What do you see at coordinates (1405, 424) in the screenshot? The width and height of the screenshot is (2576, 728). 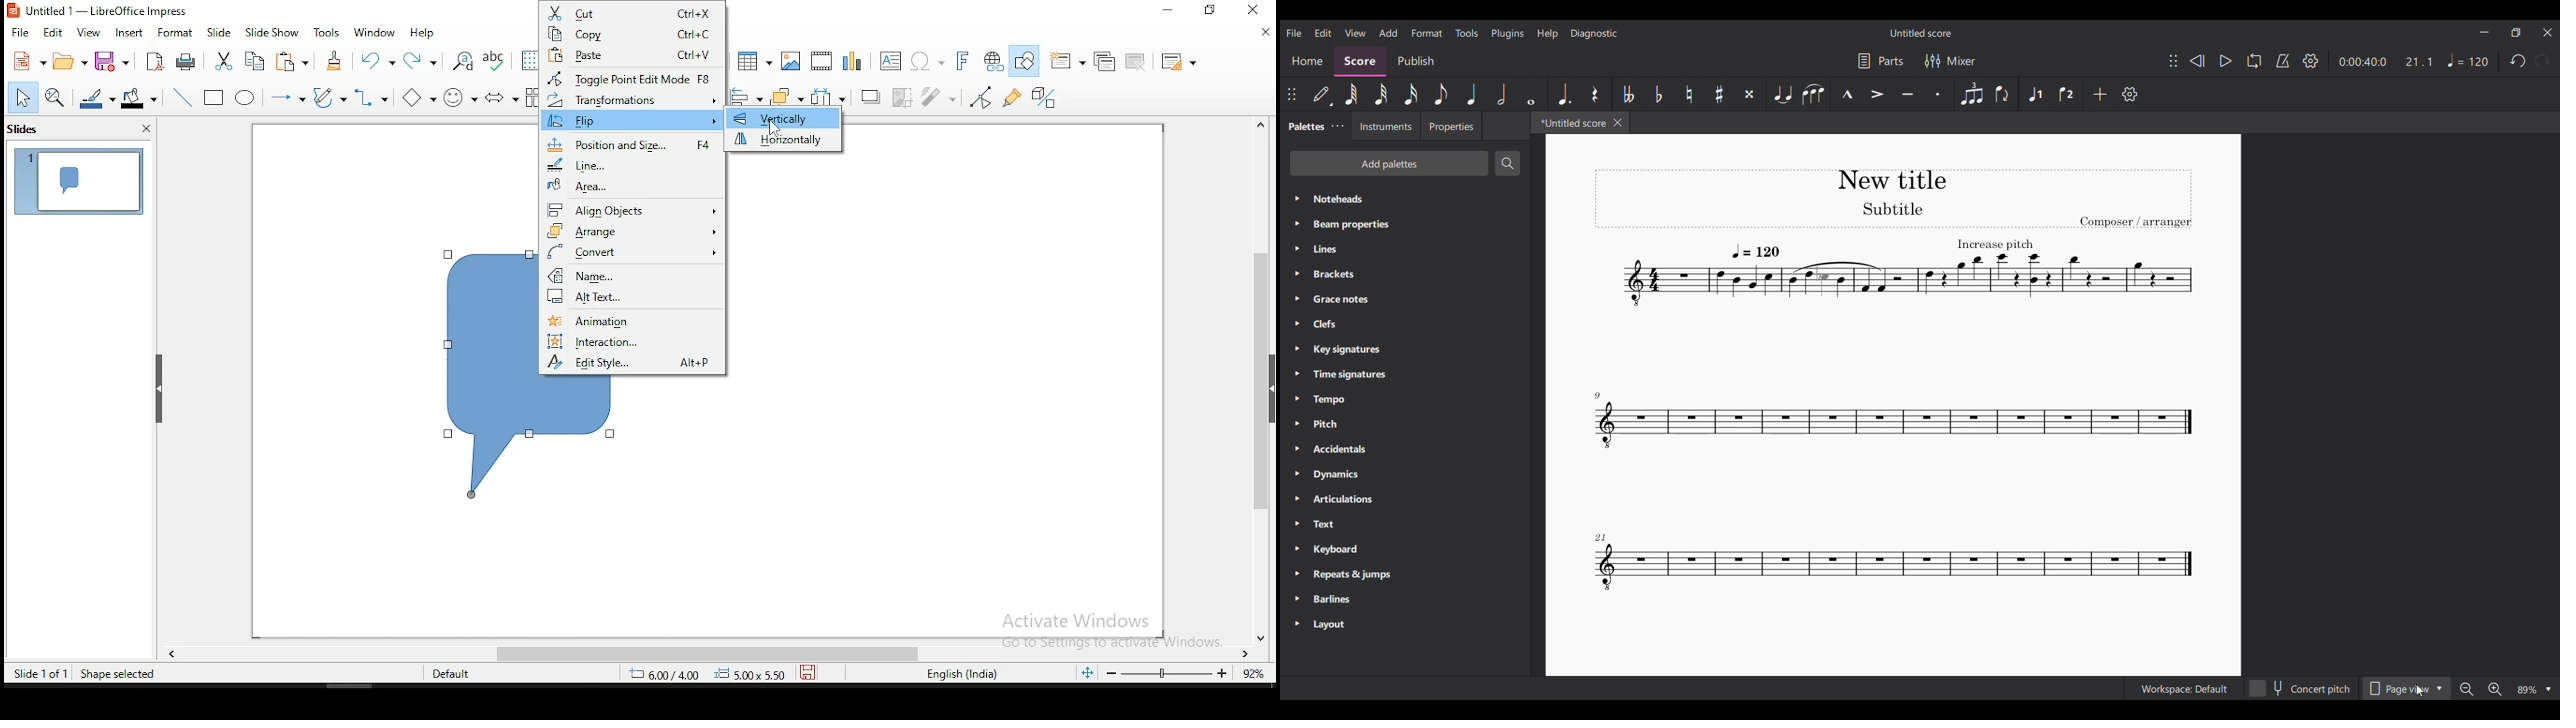 I see `Pitch` at bounding box center [1405, 424].